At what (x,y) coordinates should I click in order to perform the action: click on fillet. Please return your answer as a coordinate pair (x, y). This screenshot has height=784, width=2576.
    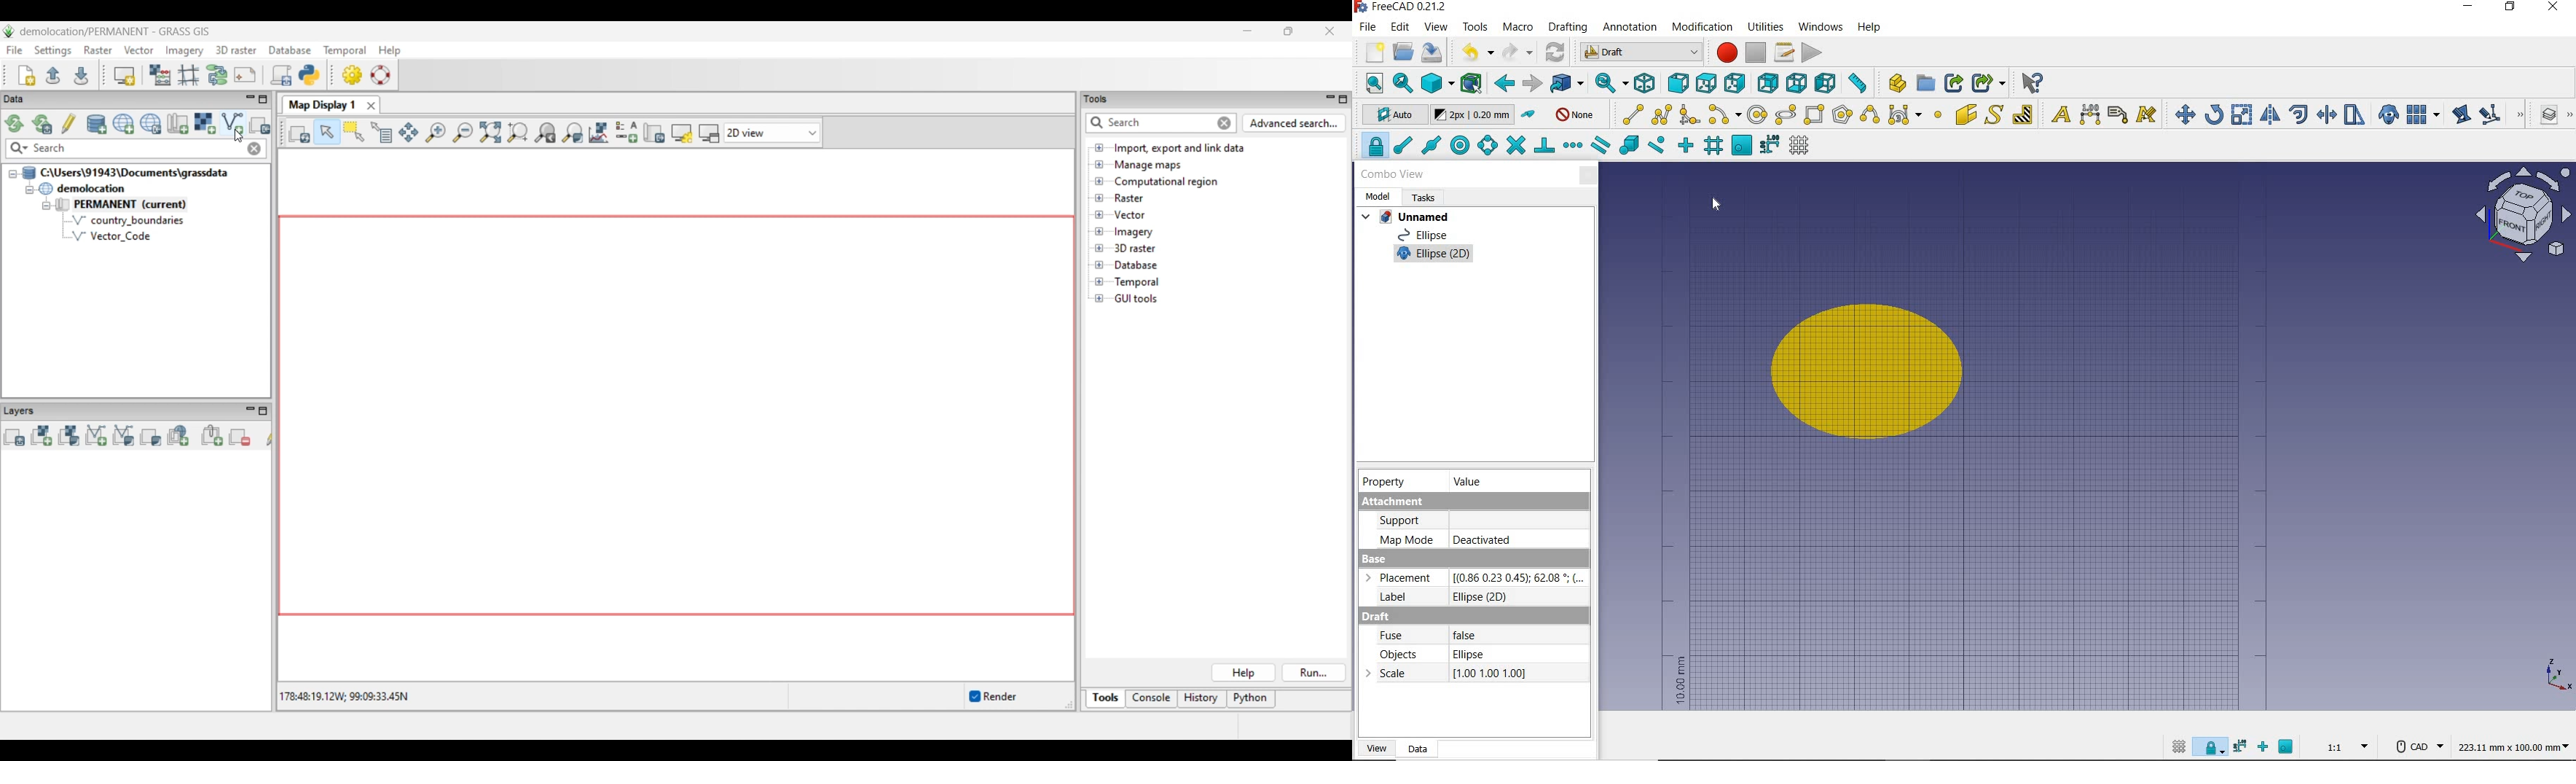
    Looking at the image, I should click on (1691, 114).